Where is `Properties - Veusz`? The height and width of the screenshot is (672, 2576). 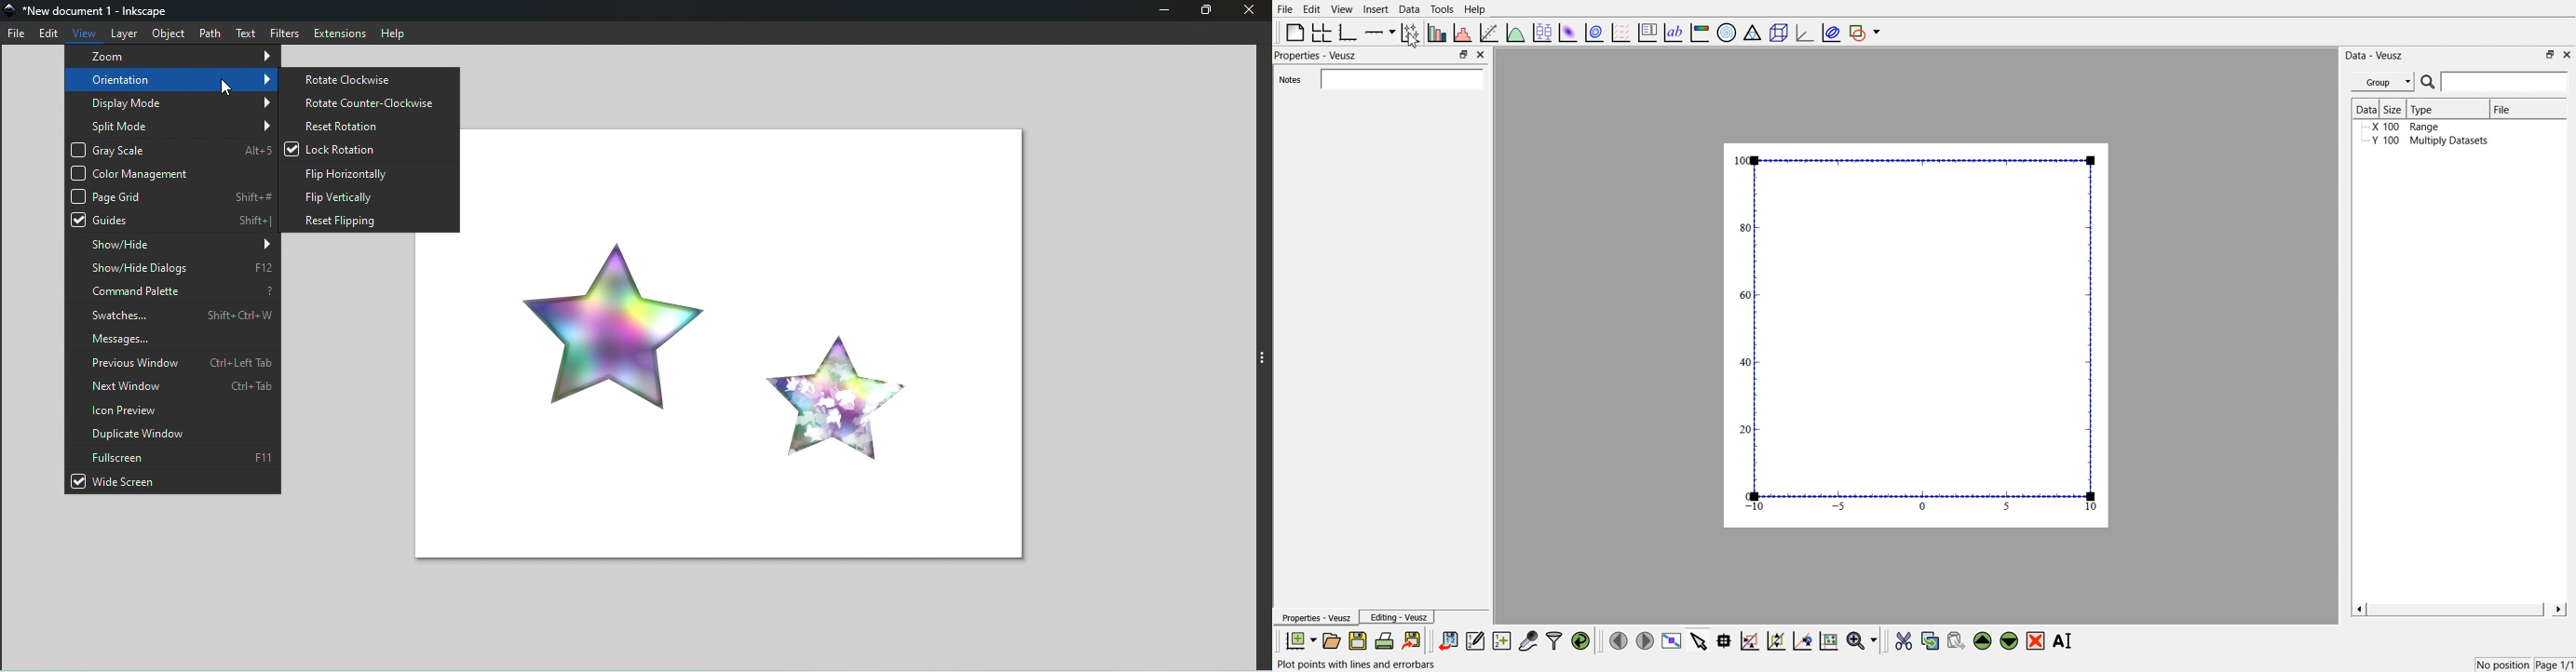 Properties - Veusz is located at coordinates (1319, 56).